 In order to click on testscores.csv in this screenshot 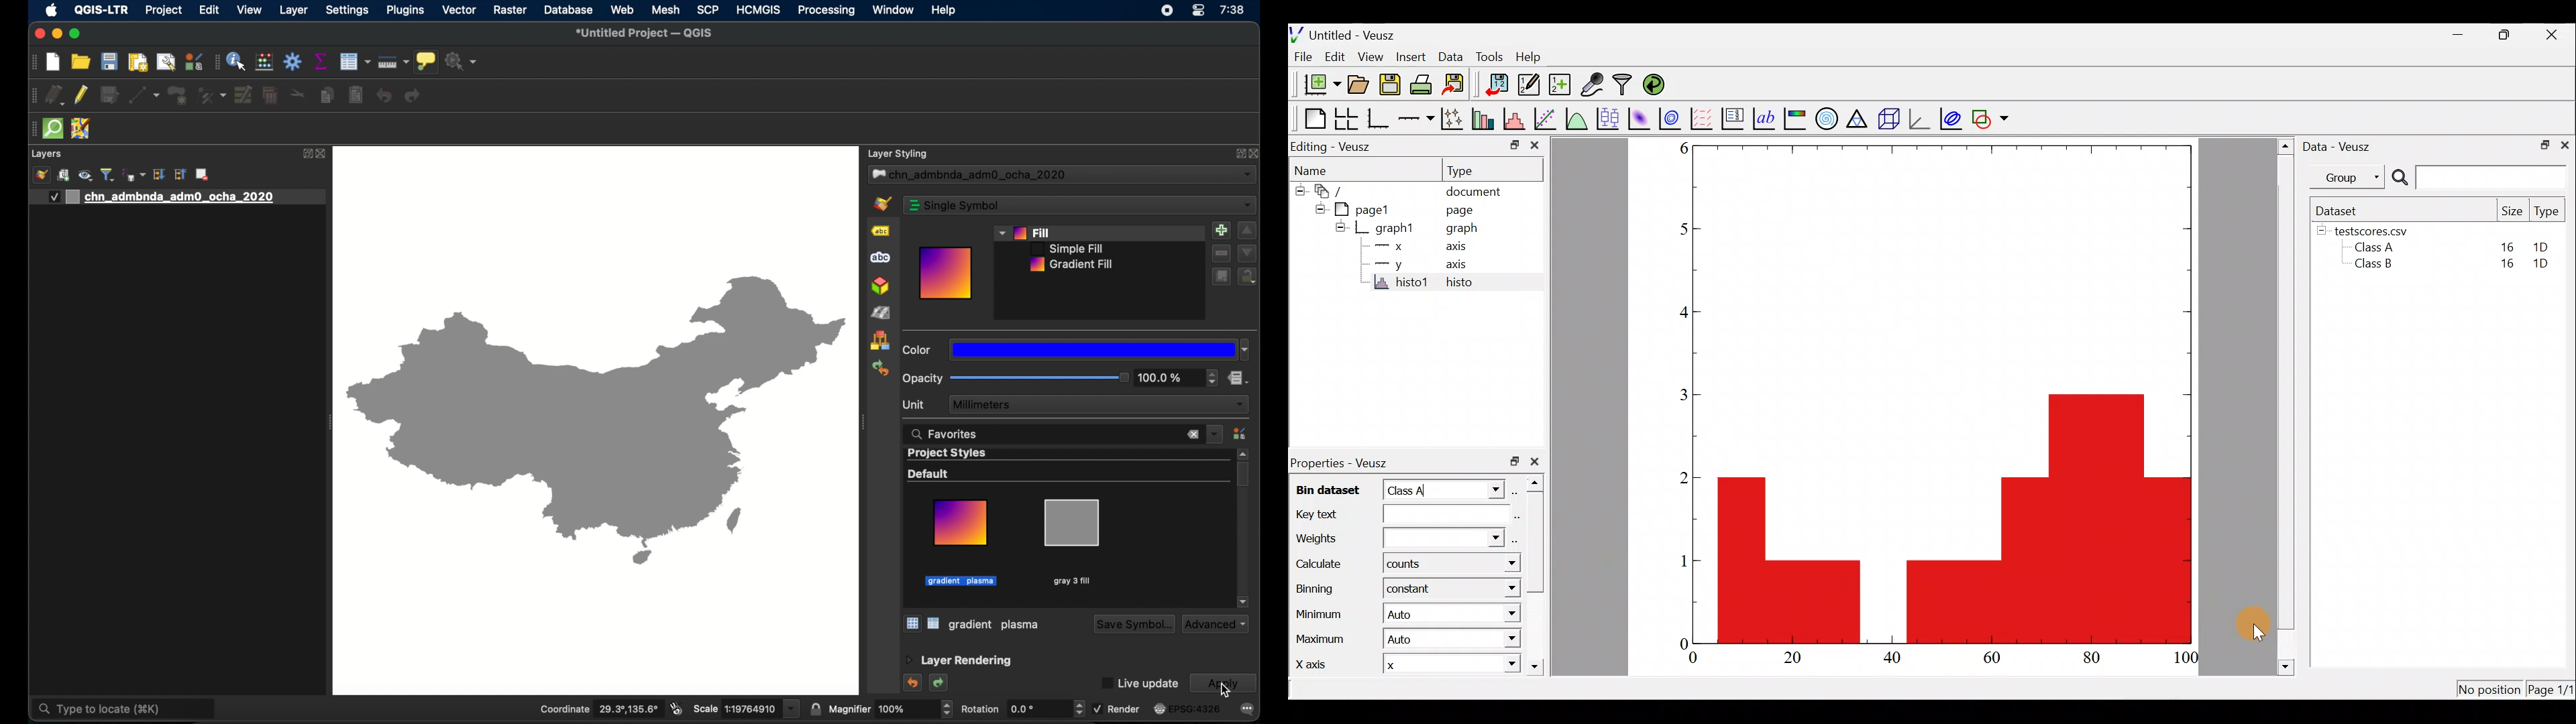, I will do `click(2379, 231)`.